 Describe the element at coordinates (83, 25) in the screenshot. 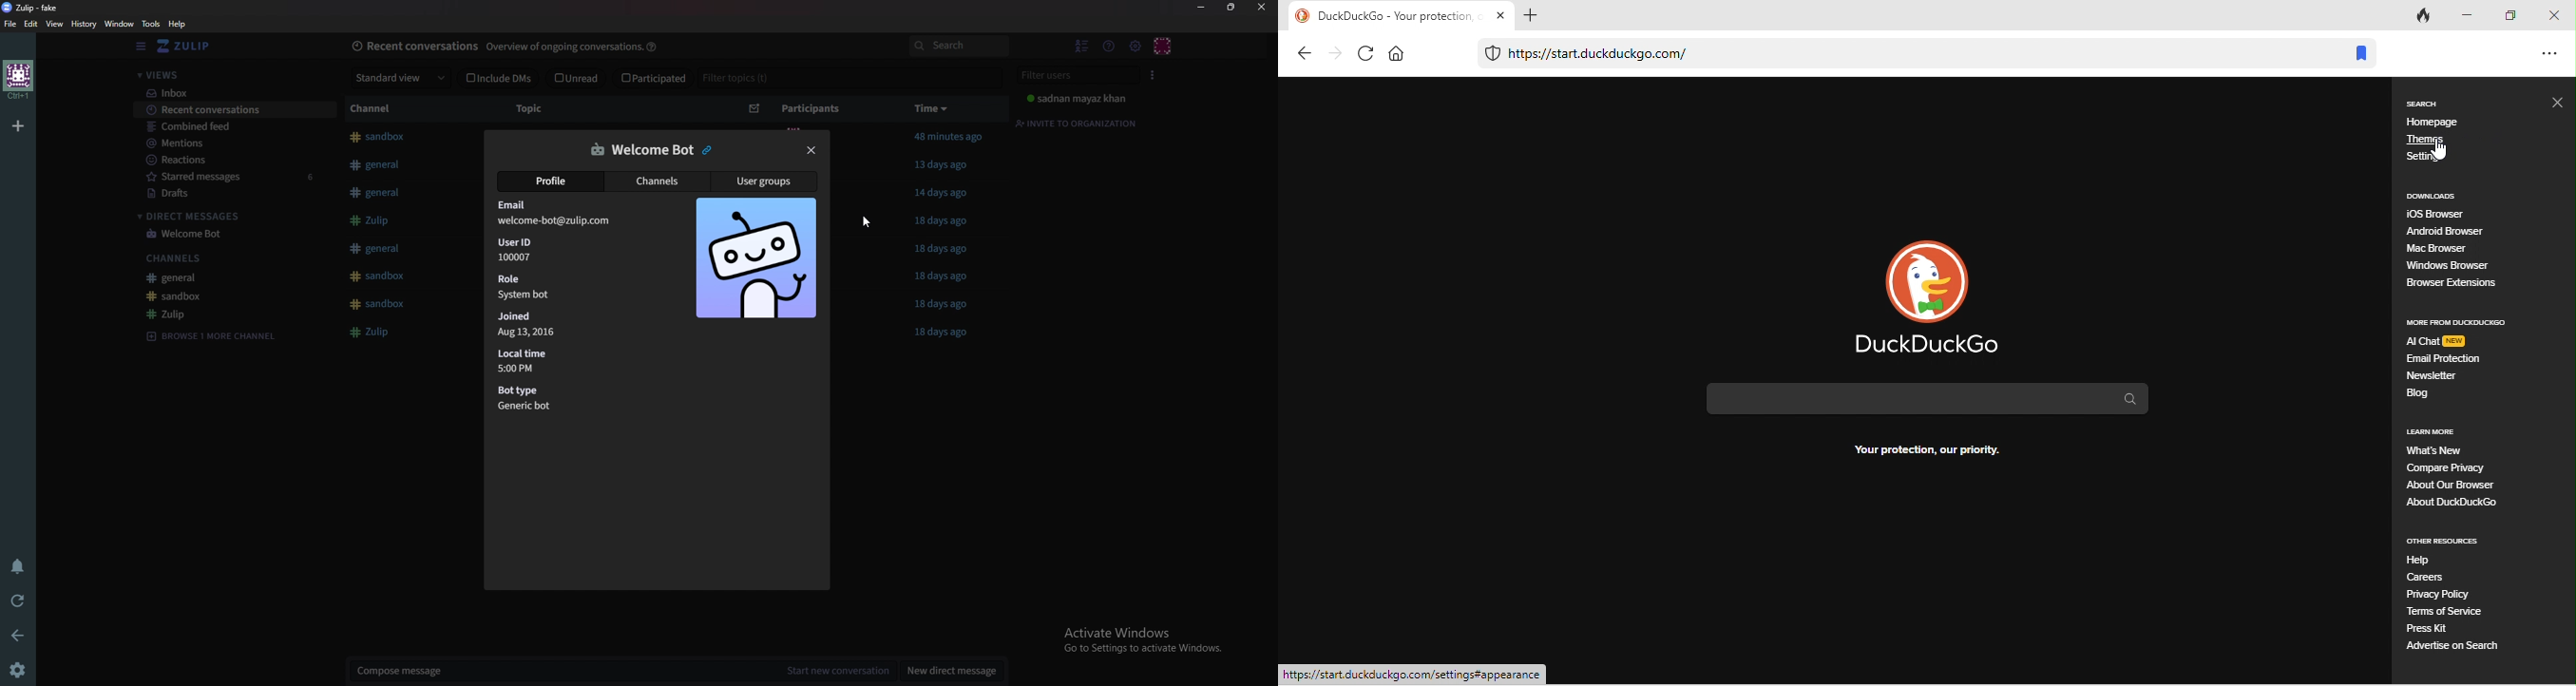

I see `History` at that location.